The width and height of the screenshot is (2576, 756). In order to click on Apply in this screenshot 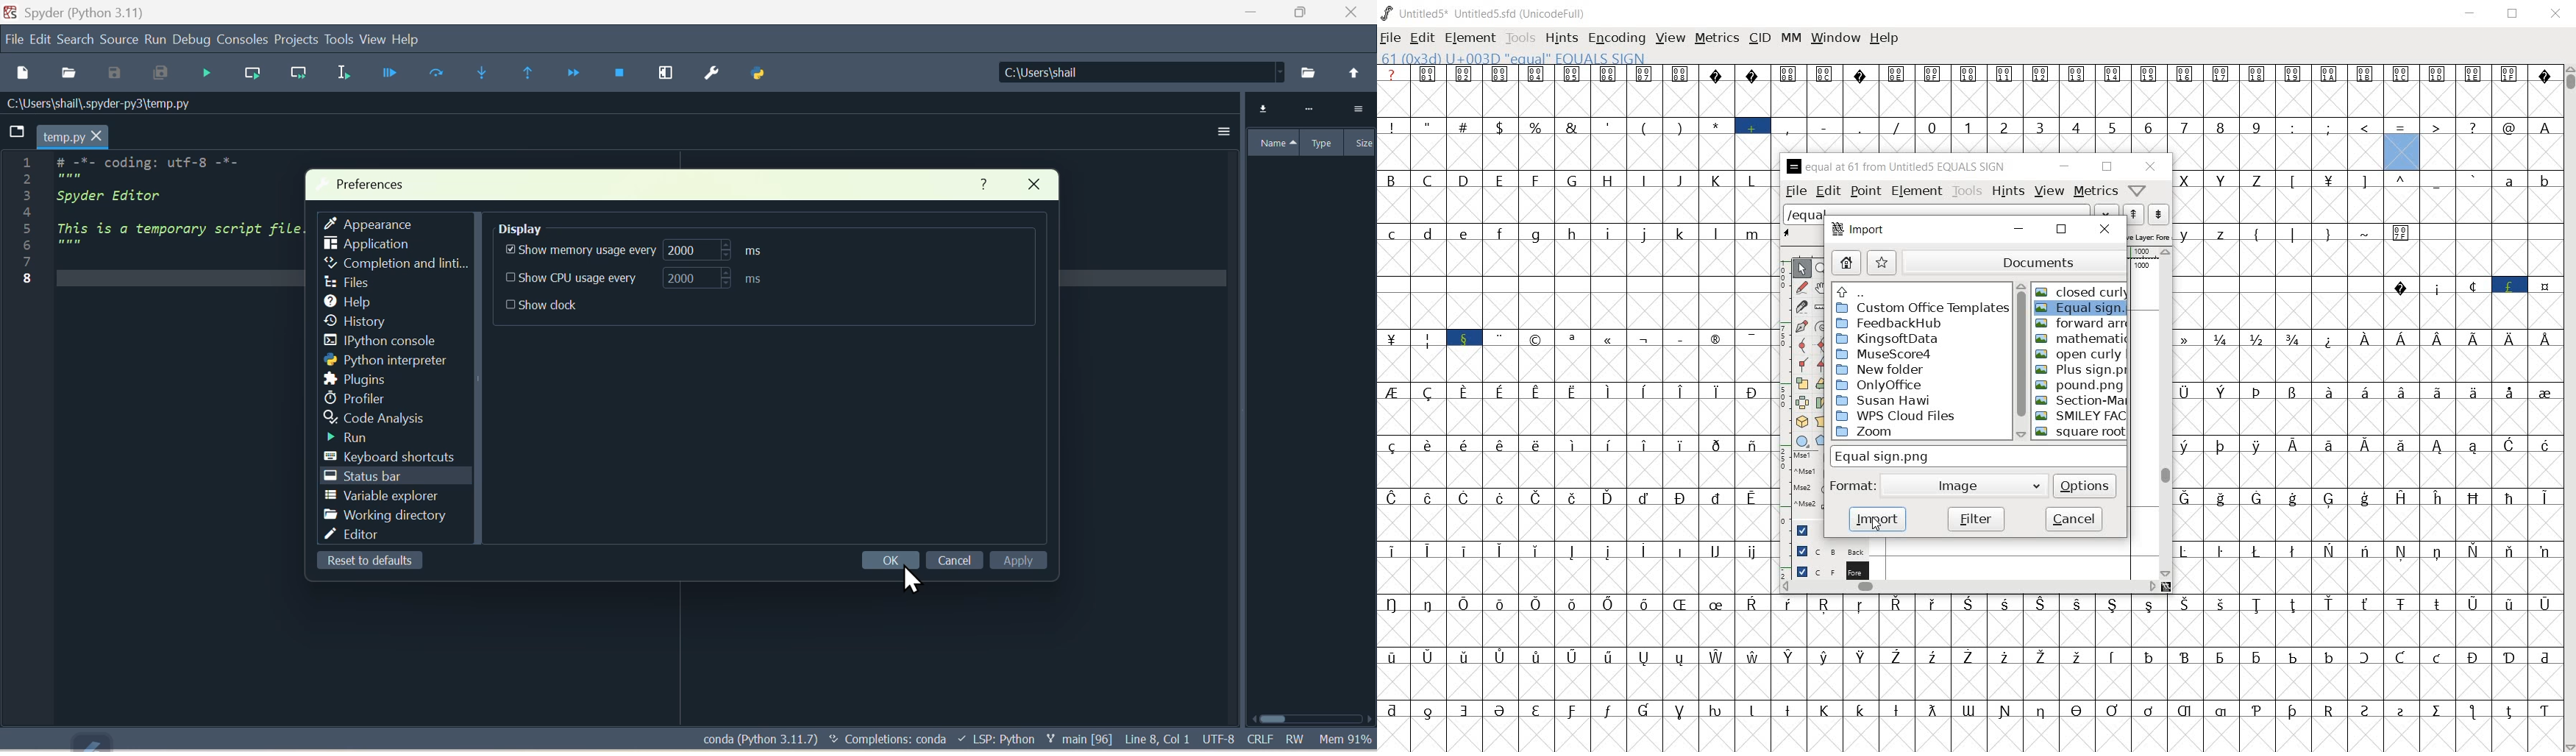, I will do `click(1027, 563)`.